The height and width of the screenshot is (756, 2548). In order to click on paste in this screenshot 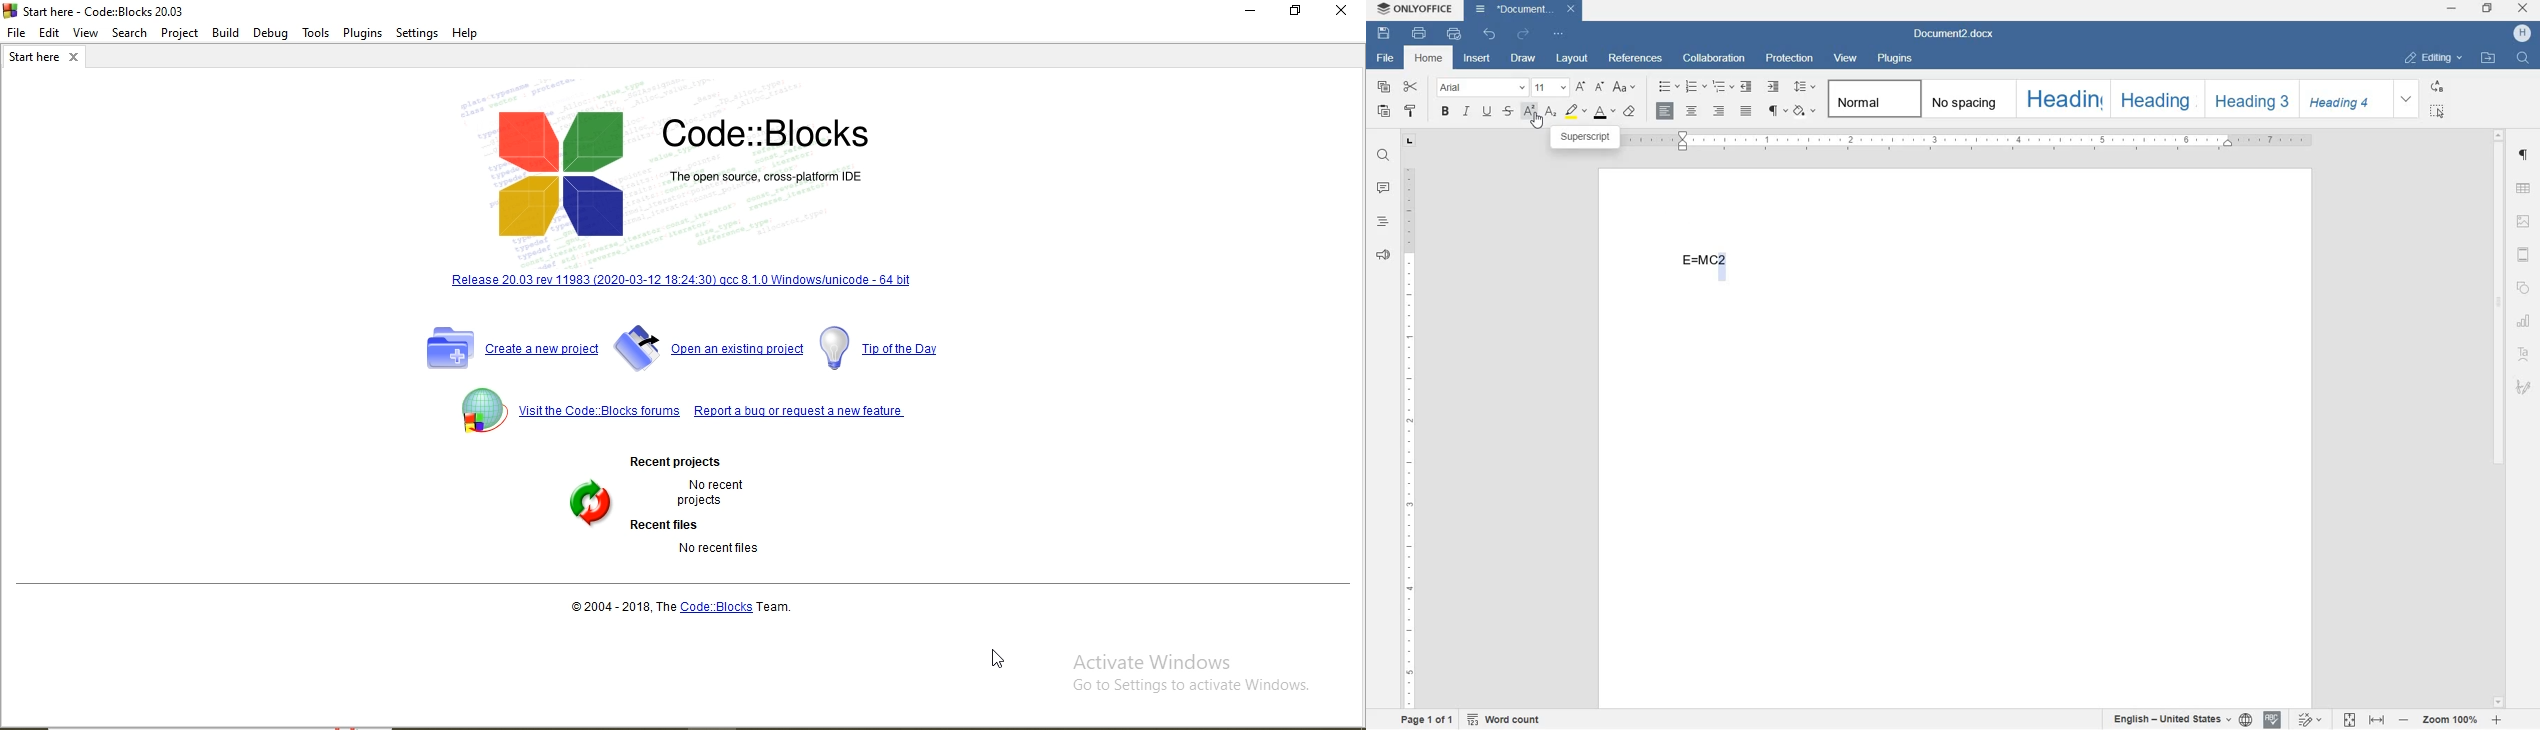, I will do `click(1386, 113)`.